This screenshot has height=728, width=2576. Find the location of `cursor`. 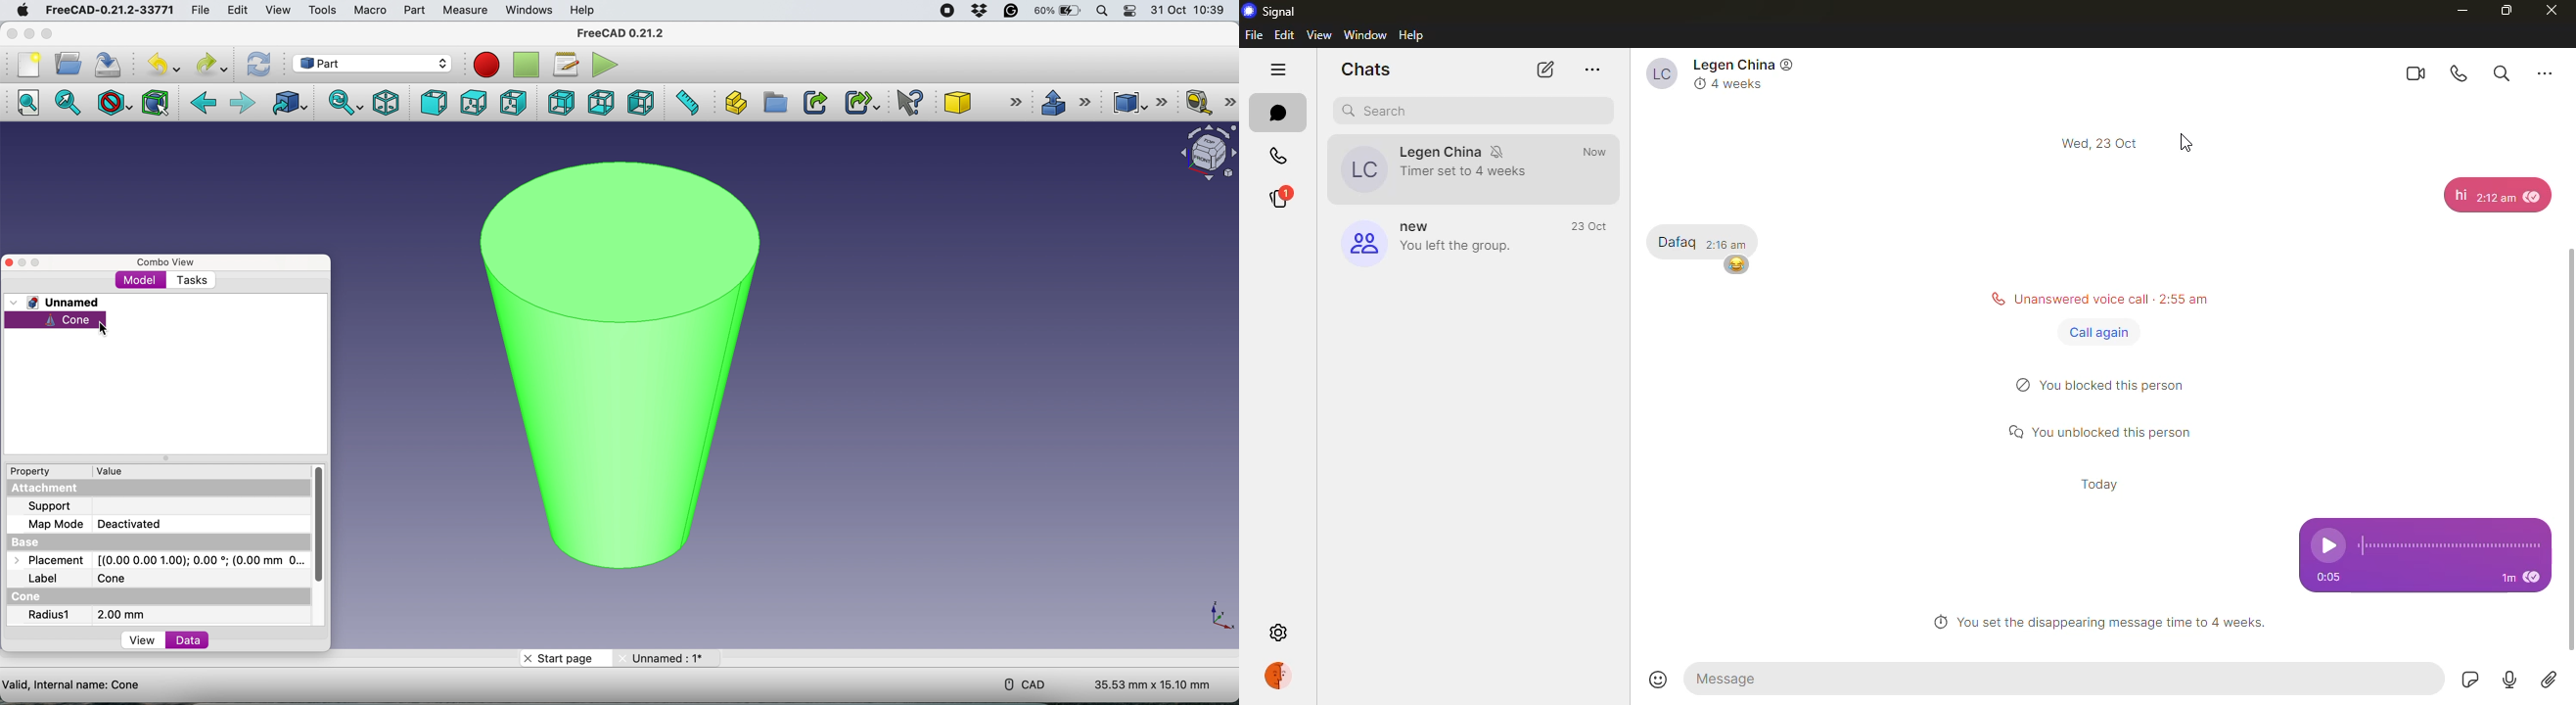

cursor is located at coordinates (104, 328).